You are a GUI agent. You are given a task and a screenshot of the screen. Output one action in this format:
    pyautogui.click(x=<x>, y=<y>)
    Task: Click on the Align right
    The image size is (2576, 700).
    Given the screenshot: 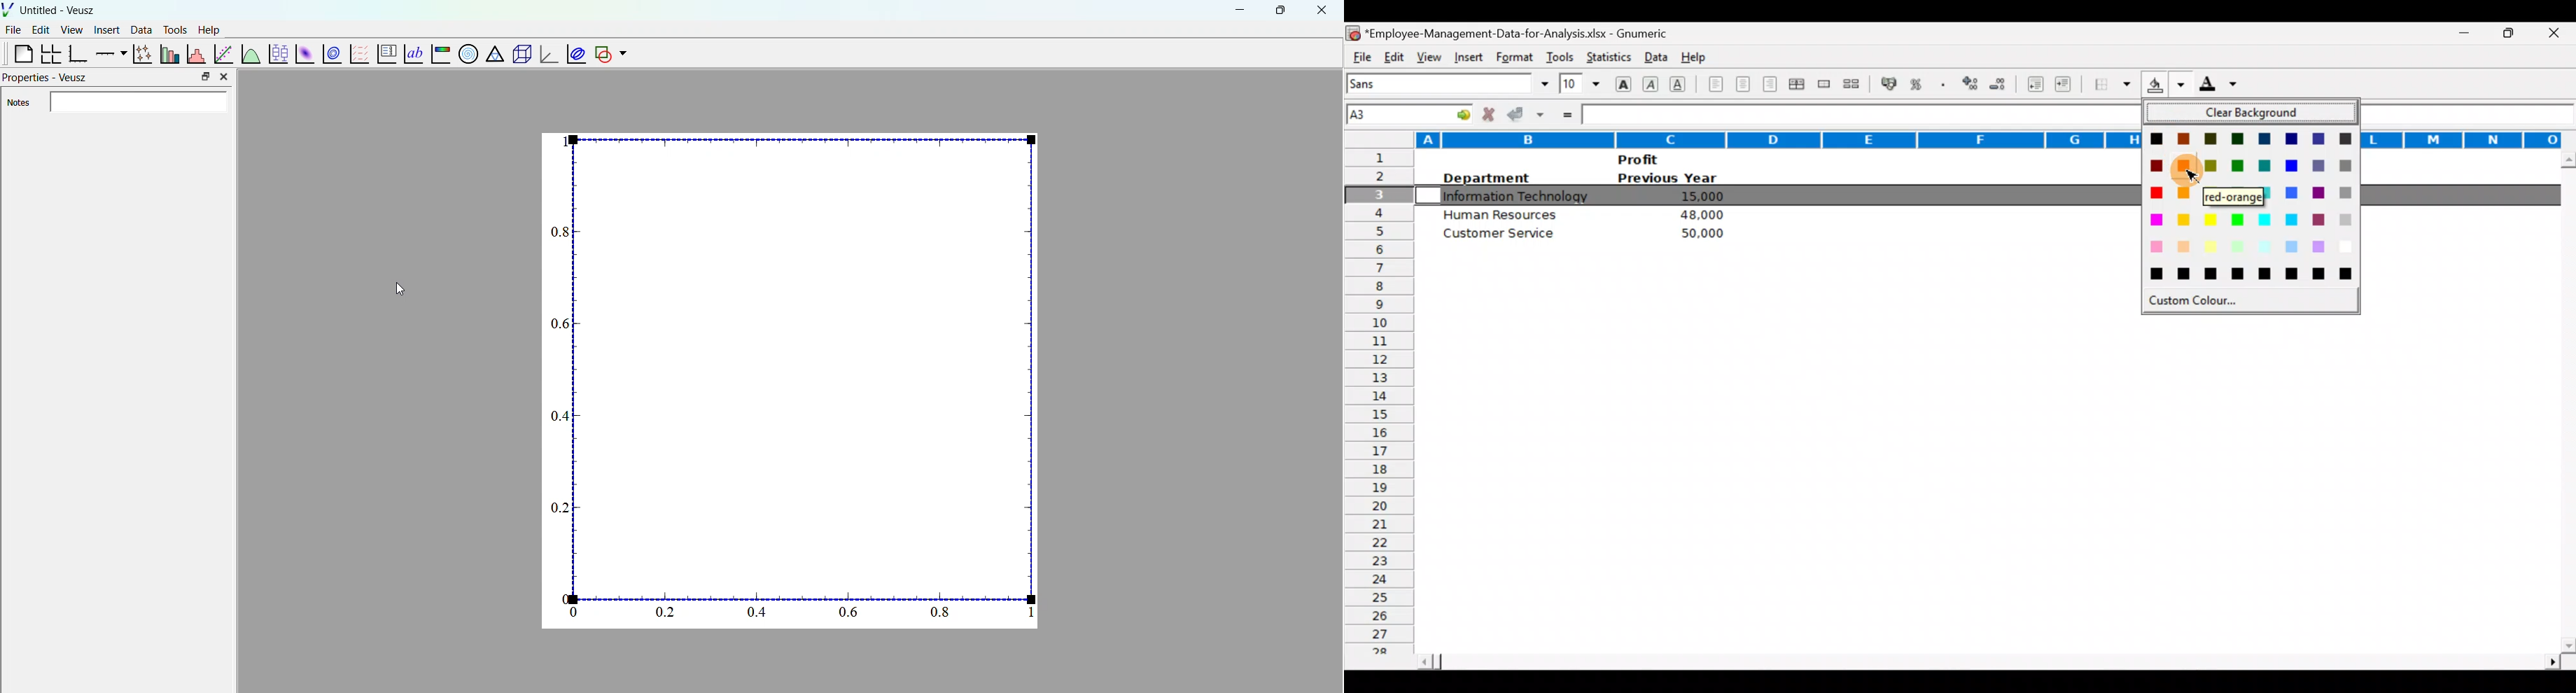 What is the action you would take?
    pyautogui.click(x=1772, y=84)
    